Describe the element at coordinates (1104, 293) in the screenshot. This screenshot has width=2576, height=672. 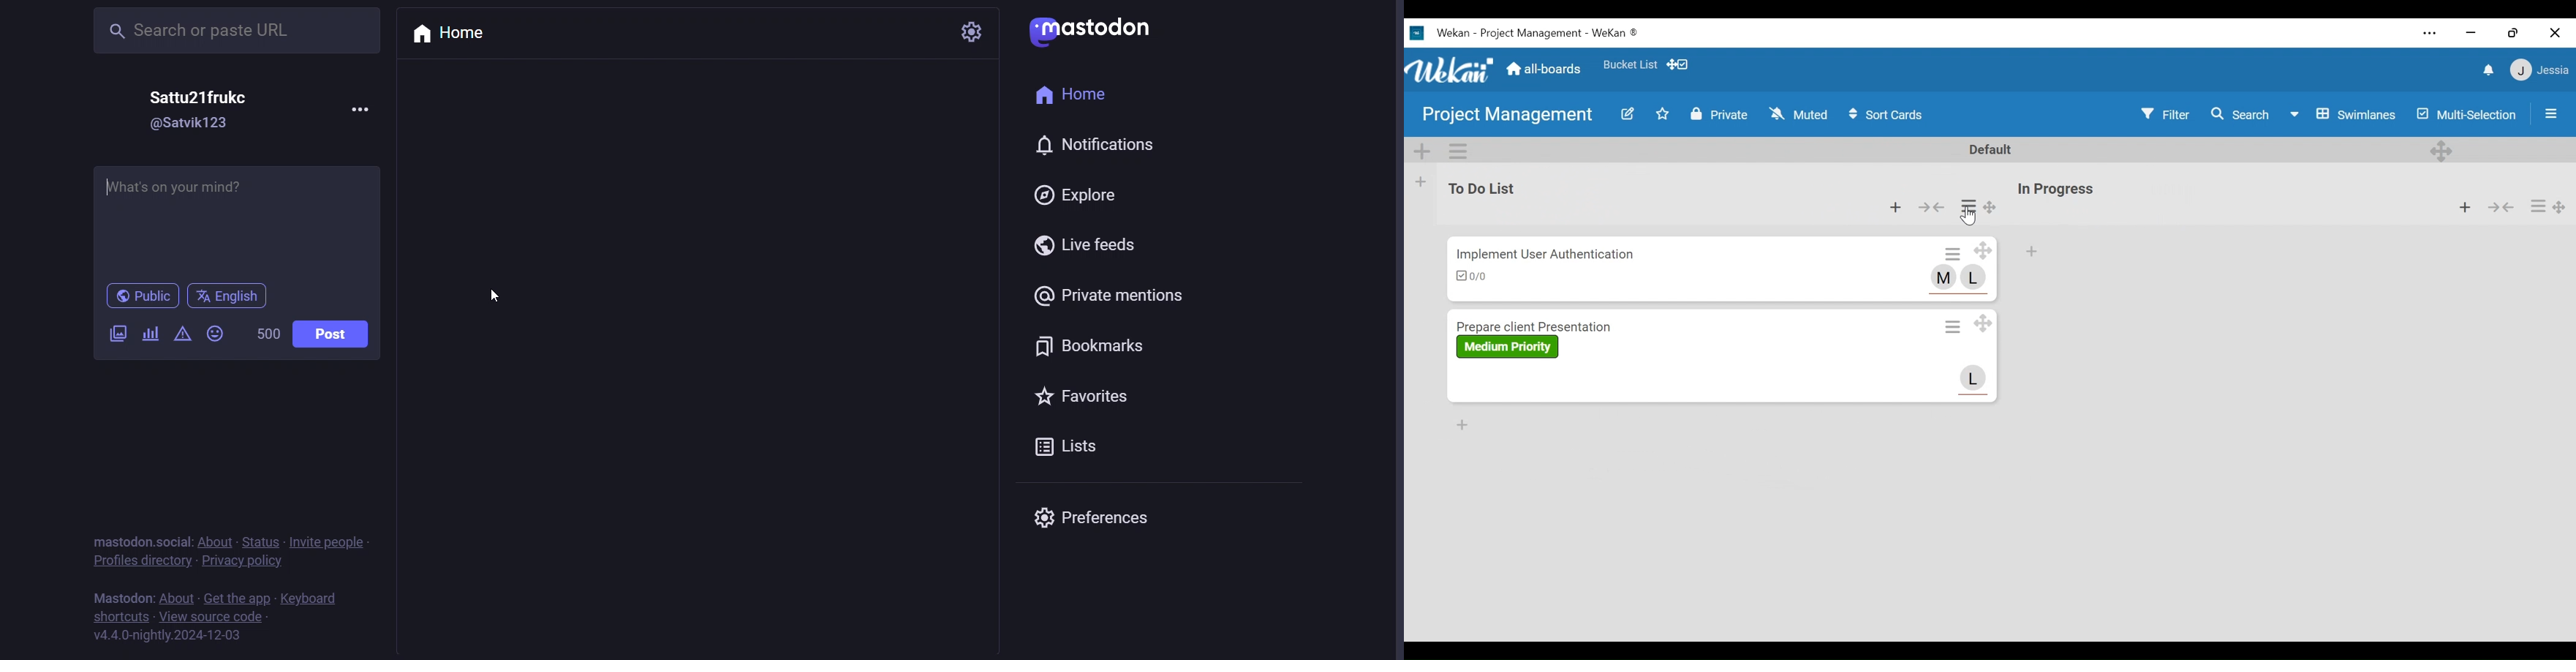
I see `private mention` at that location.